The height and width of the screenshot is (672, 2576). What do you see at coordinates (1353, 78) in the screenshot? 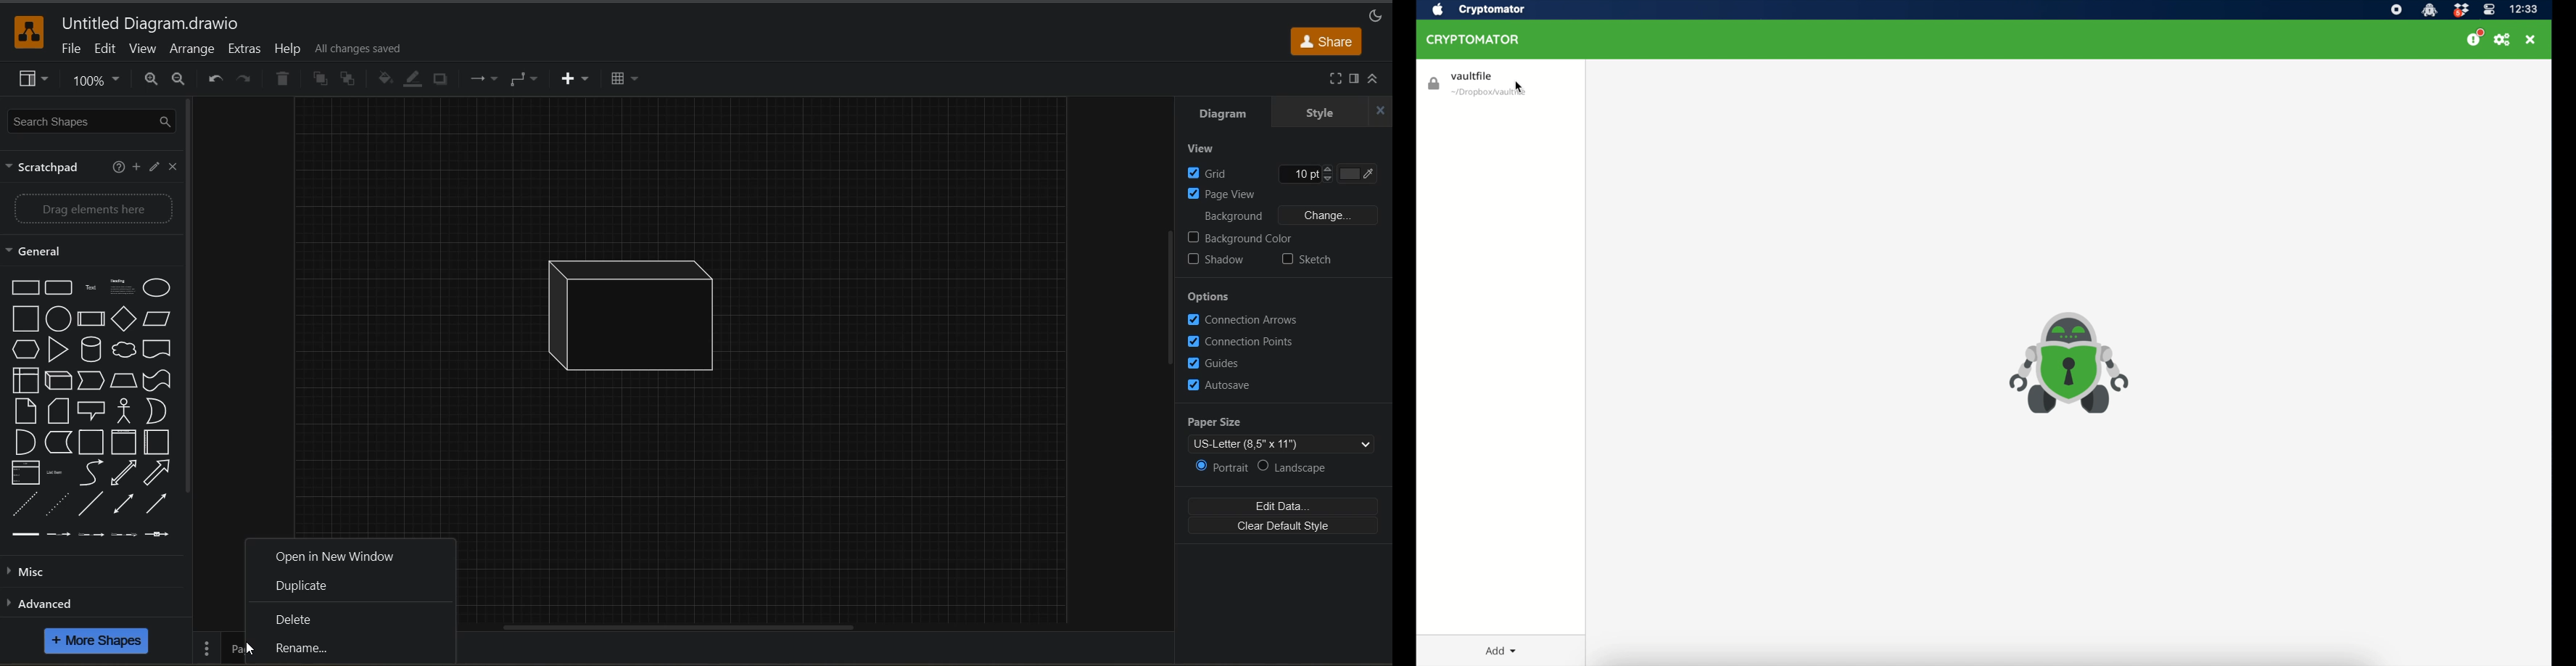
I see `format` at bounding box center [1353, 78].